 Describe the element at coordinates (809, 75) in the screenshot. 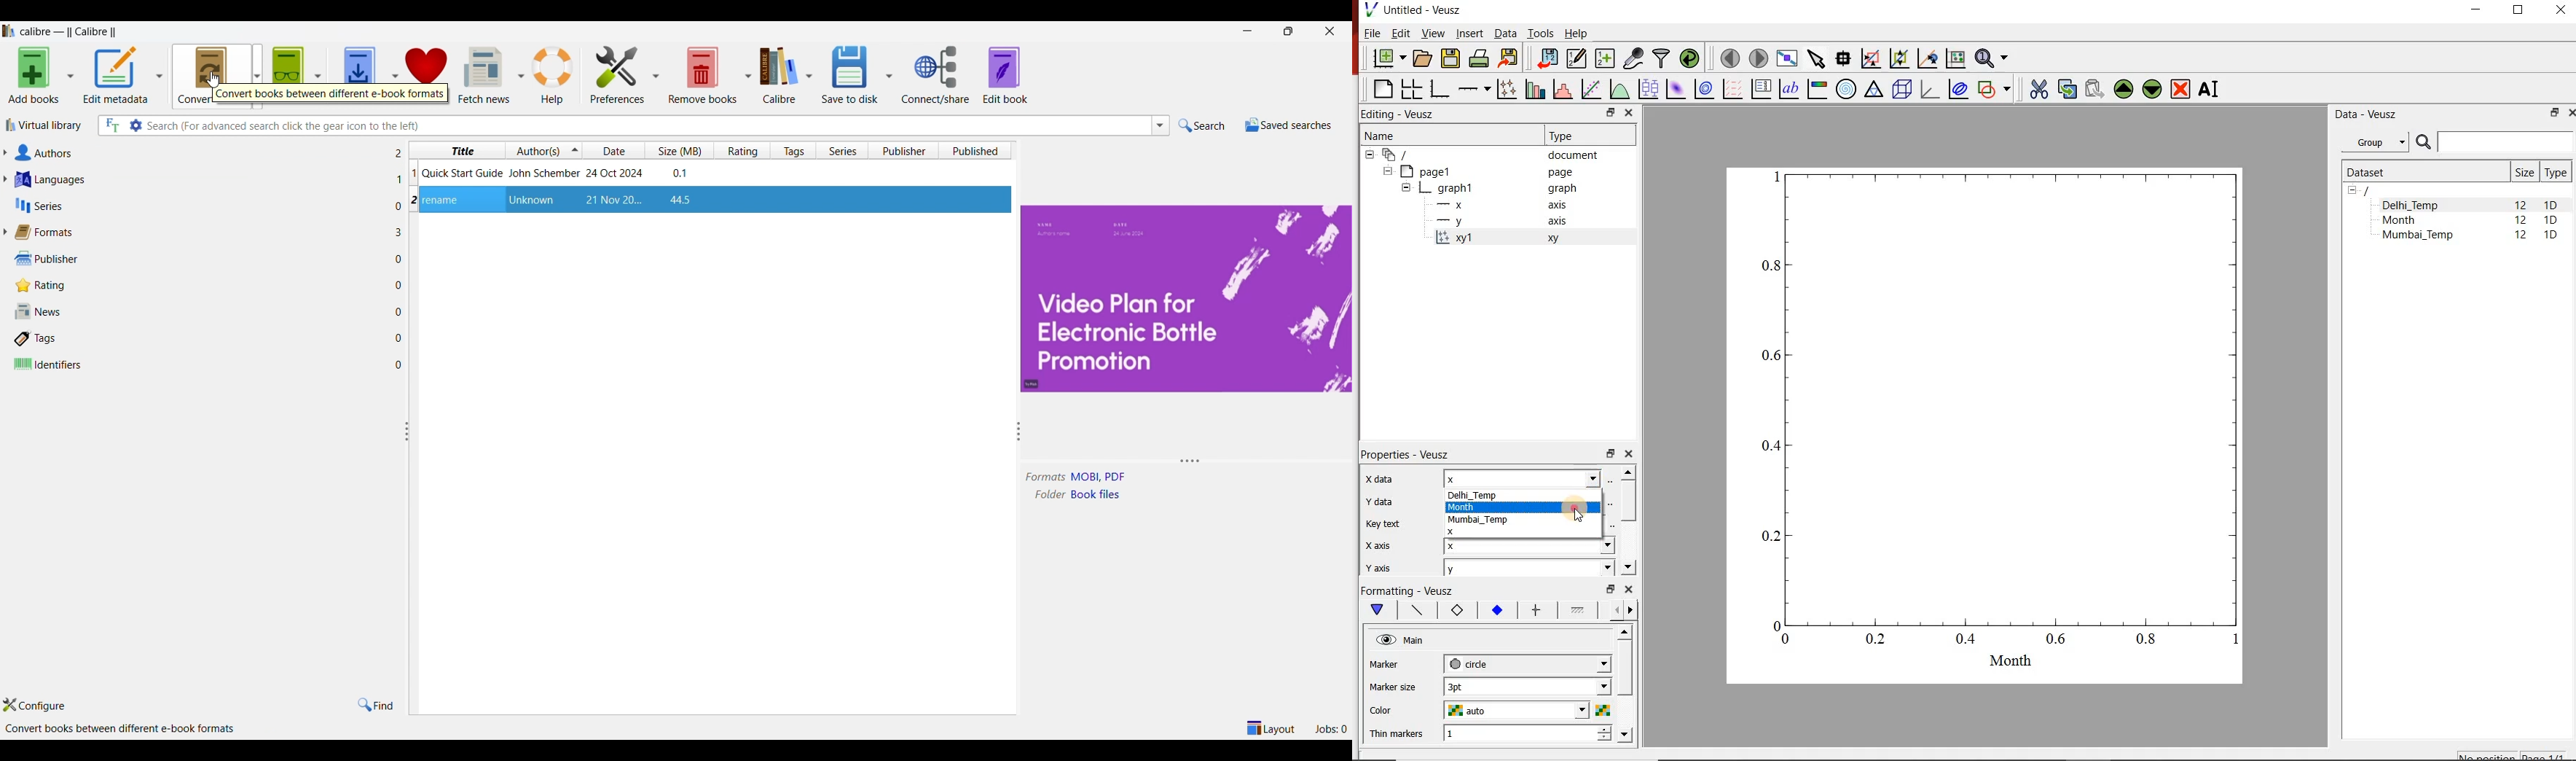

I see `Calibre options` at that location.